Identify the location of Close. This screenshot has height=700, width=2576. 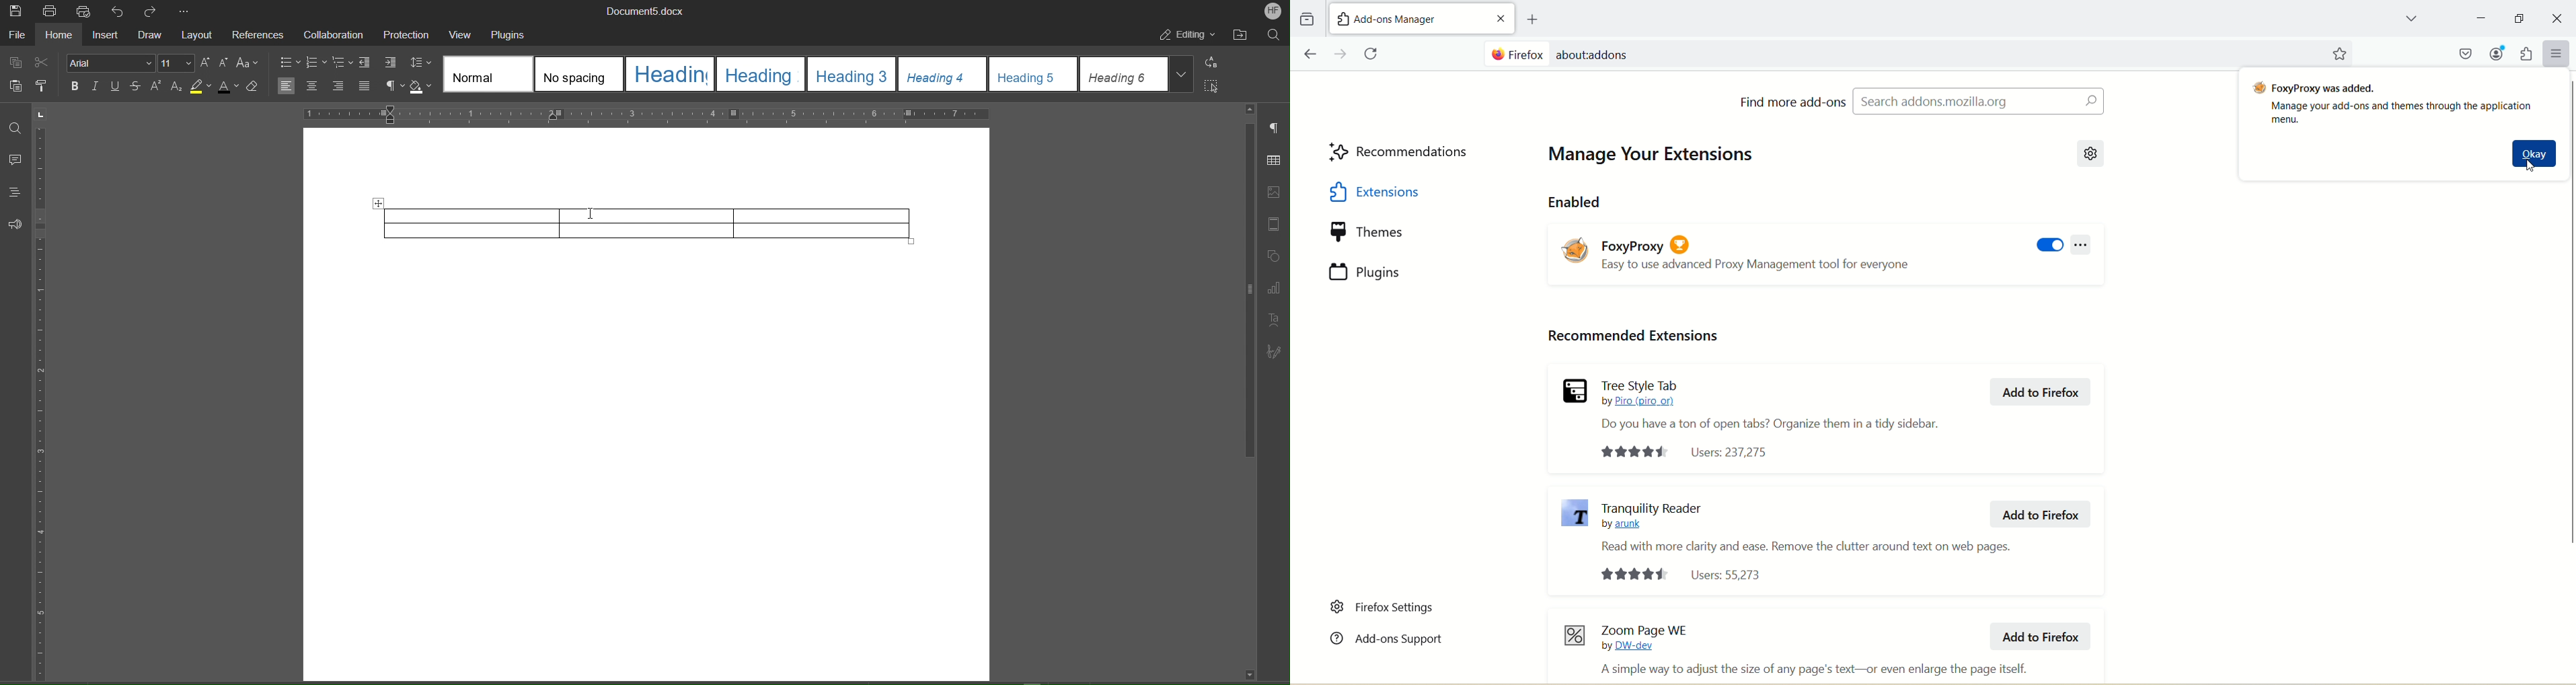
(2558, 19).